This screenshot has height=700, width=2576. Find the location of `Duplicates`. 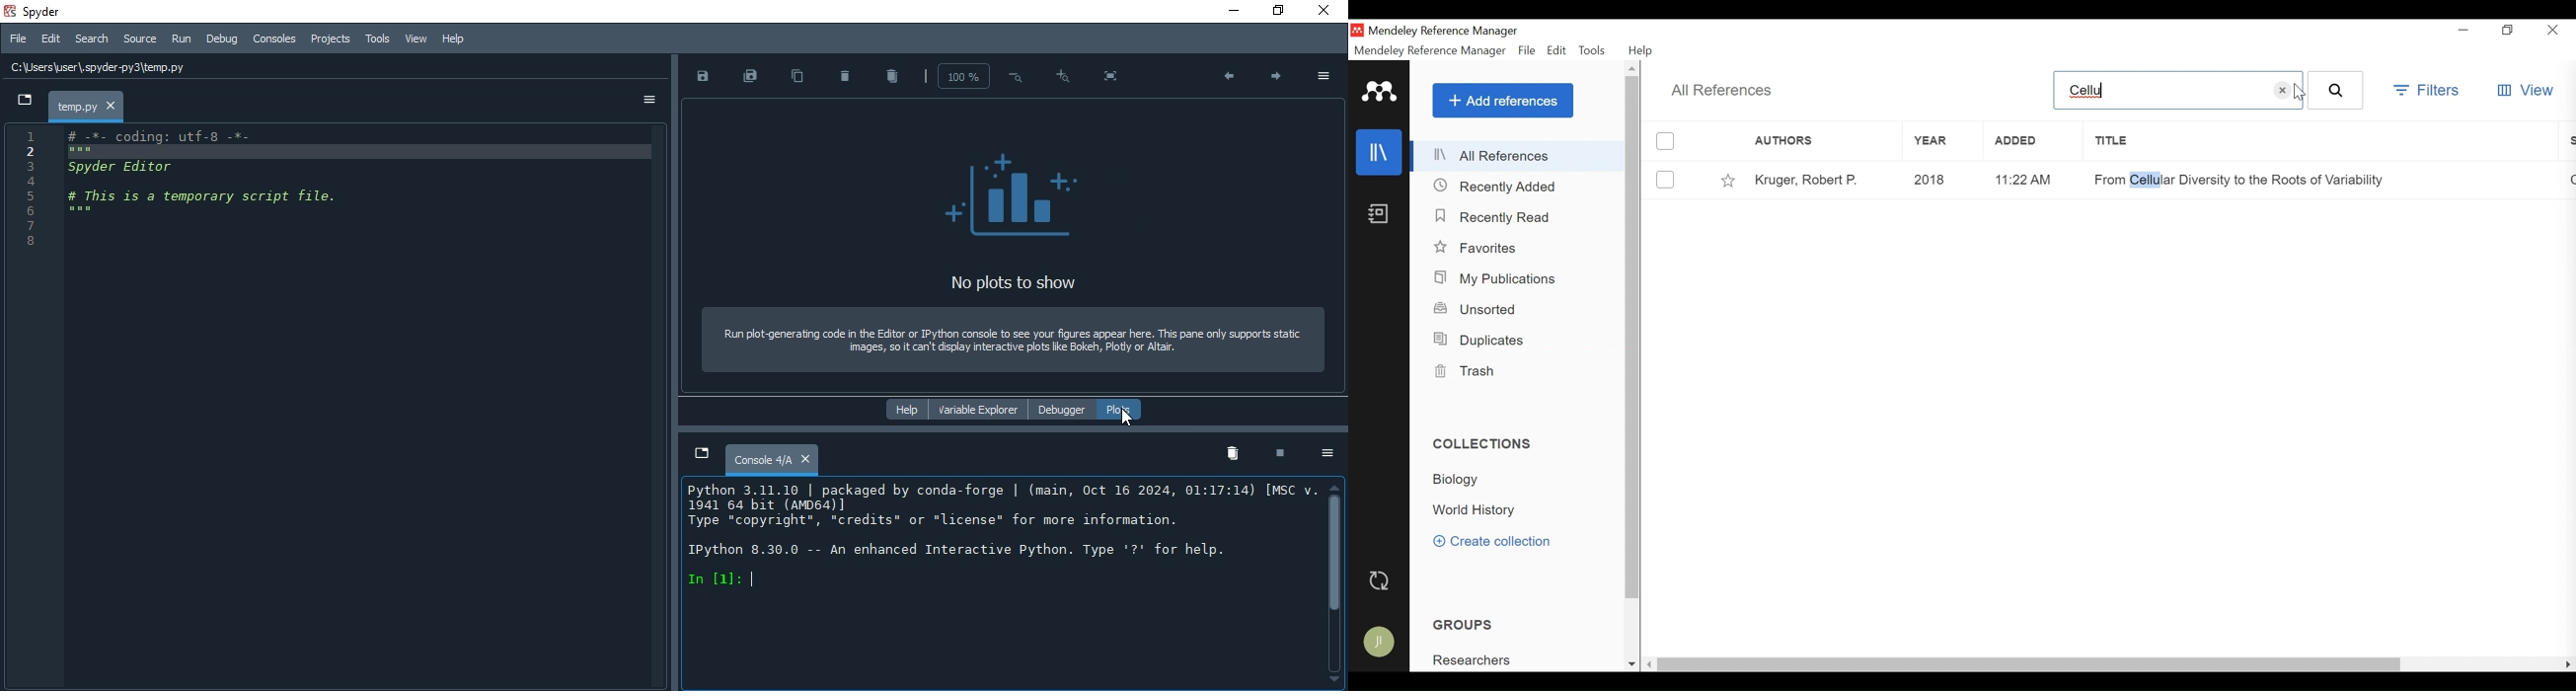

Duplicates is located at coordinates (1484, 340).